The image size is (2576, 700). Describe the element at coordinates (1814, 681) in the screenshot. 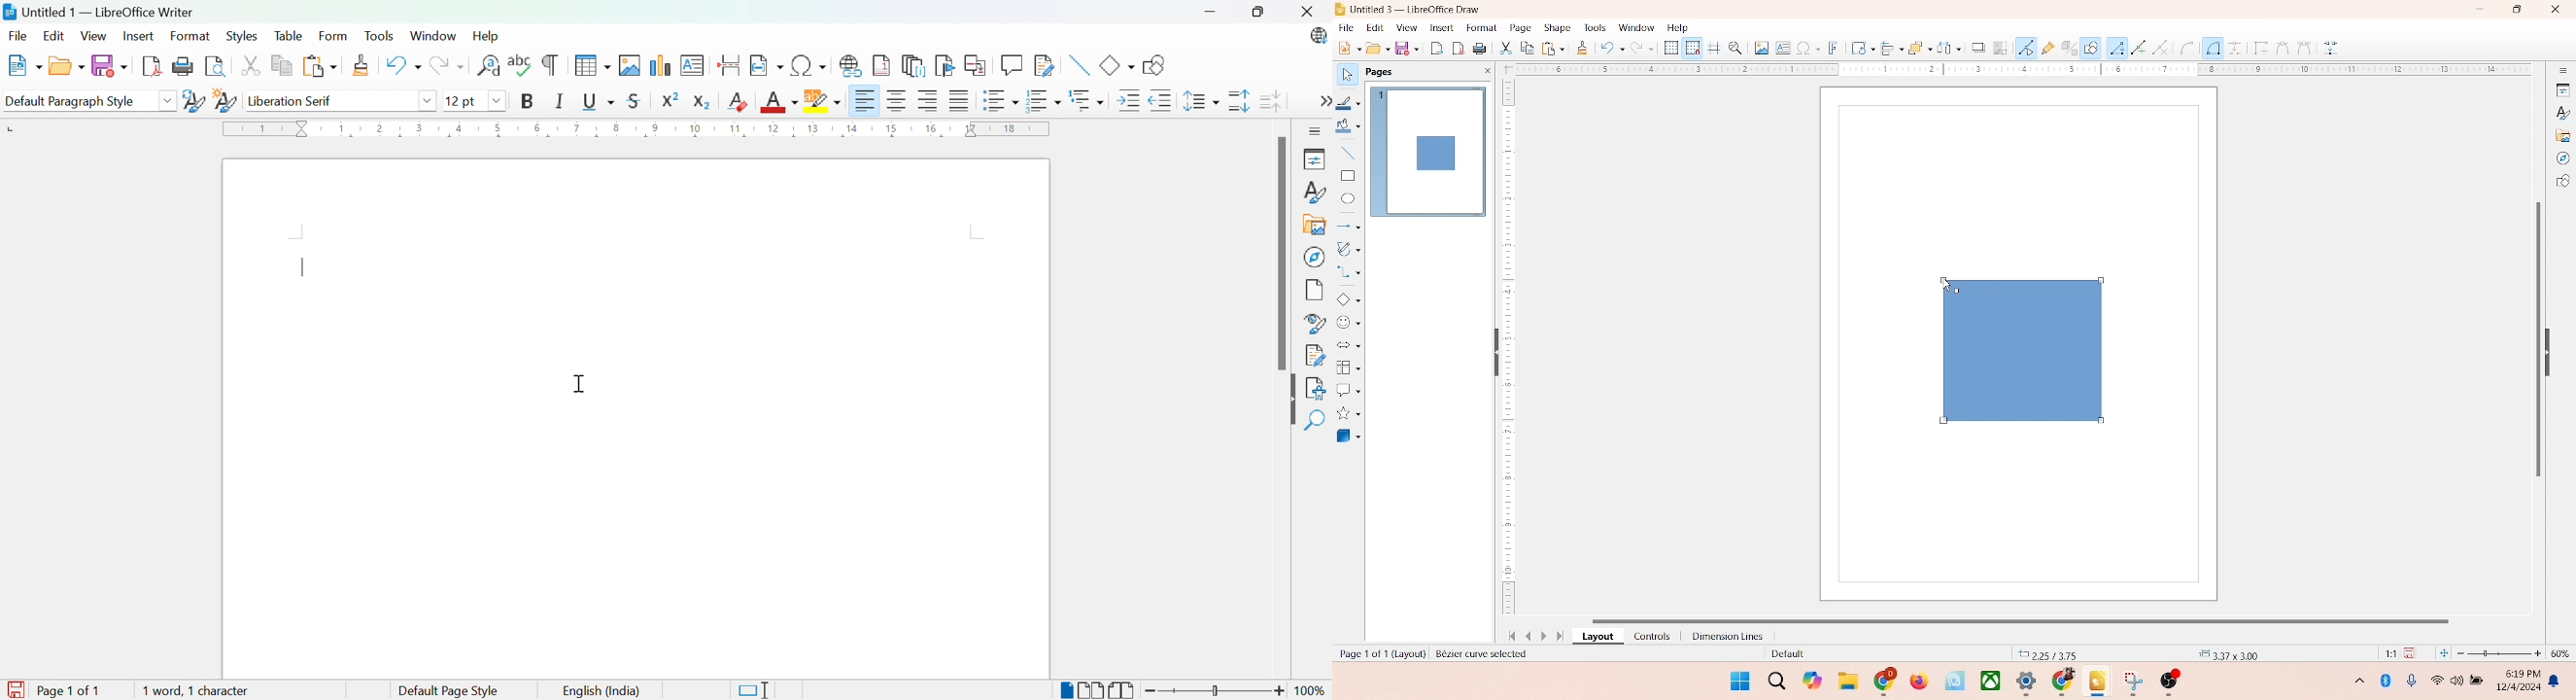

I see `copilot` at that location.